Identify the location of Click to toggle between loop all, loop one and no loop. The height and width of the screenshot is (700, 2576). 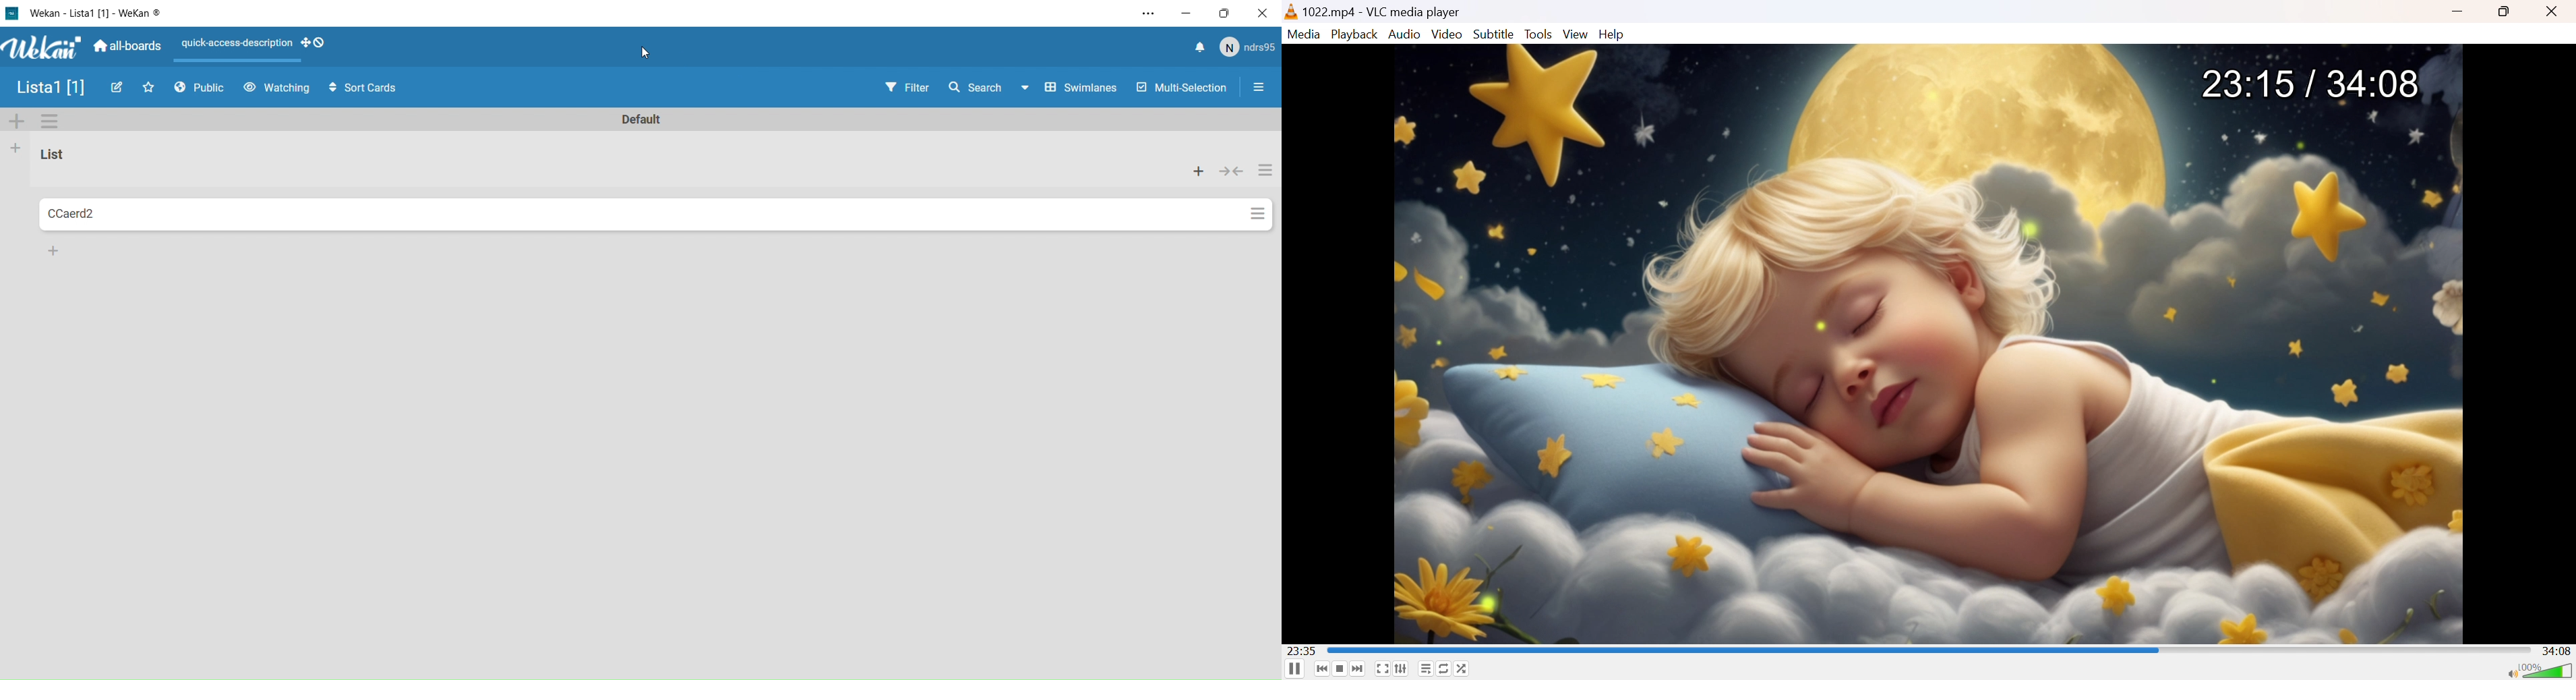
(1444, 669).